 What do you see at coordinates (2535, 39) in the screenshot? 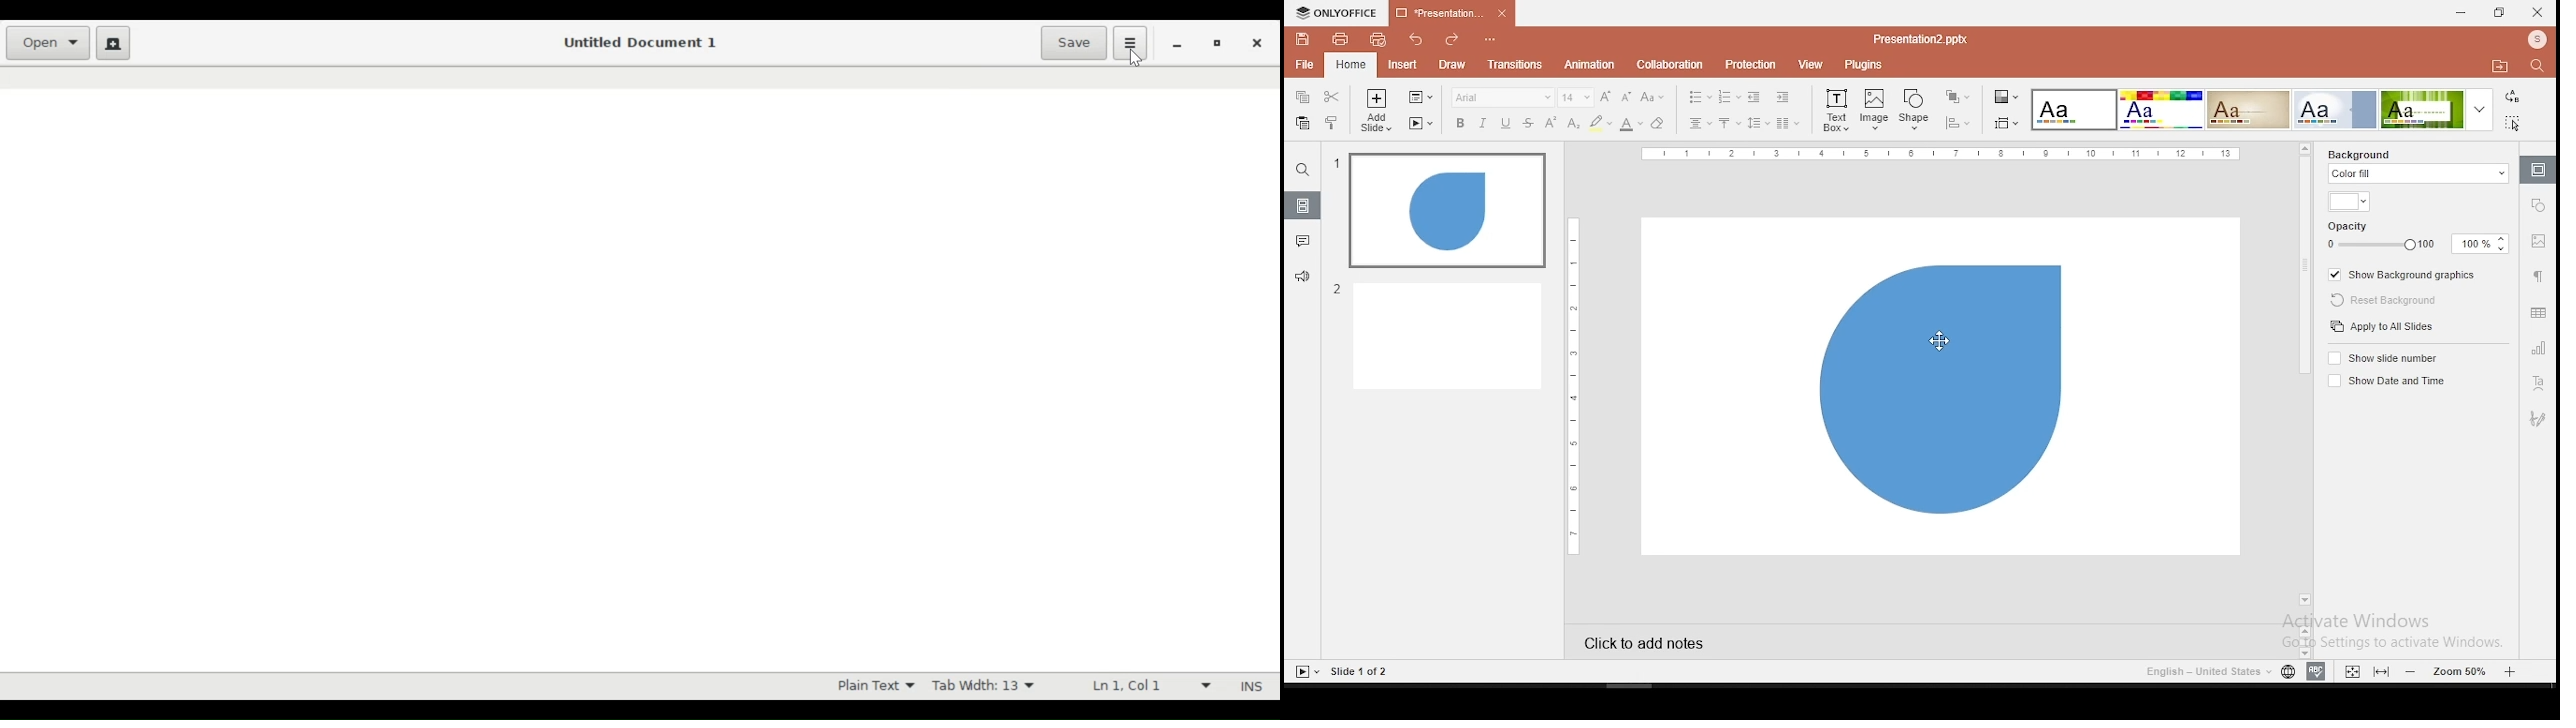
I see `profile` at bounding box center [2535, 39].